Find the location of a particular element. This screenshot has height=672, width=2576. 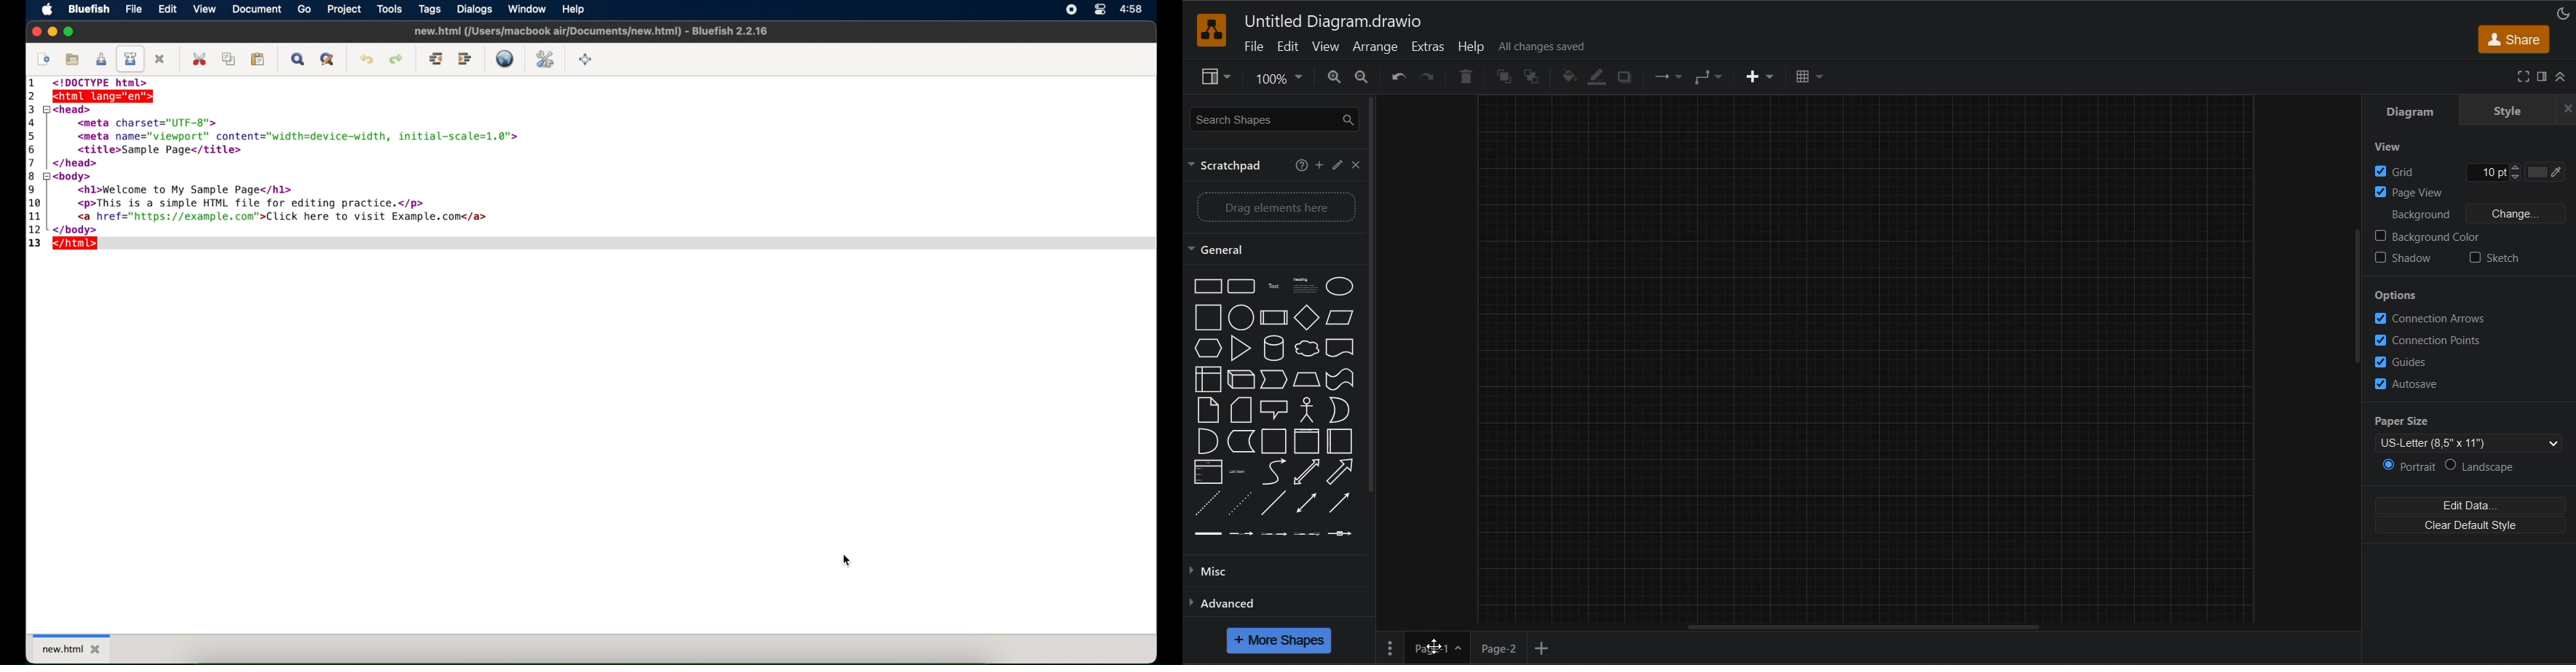

add is located at coordinates (1318, 168).